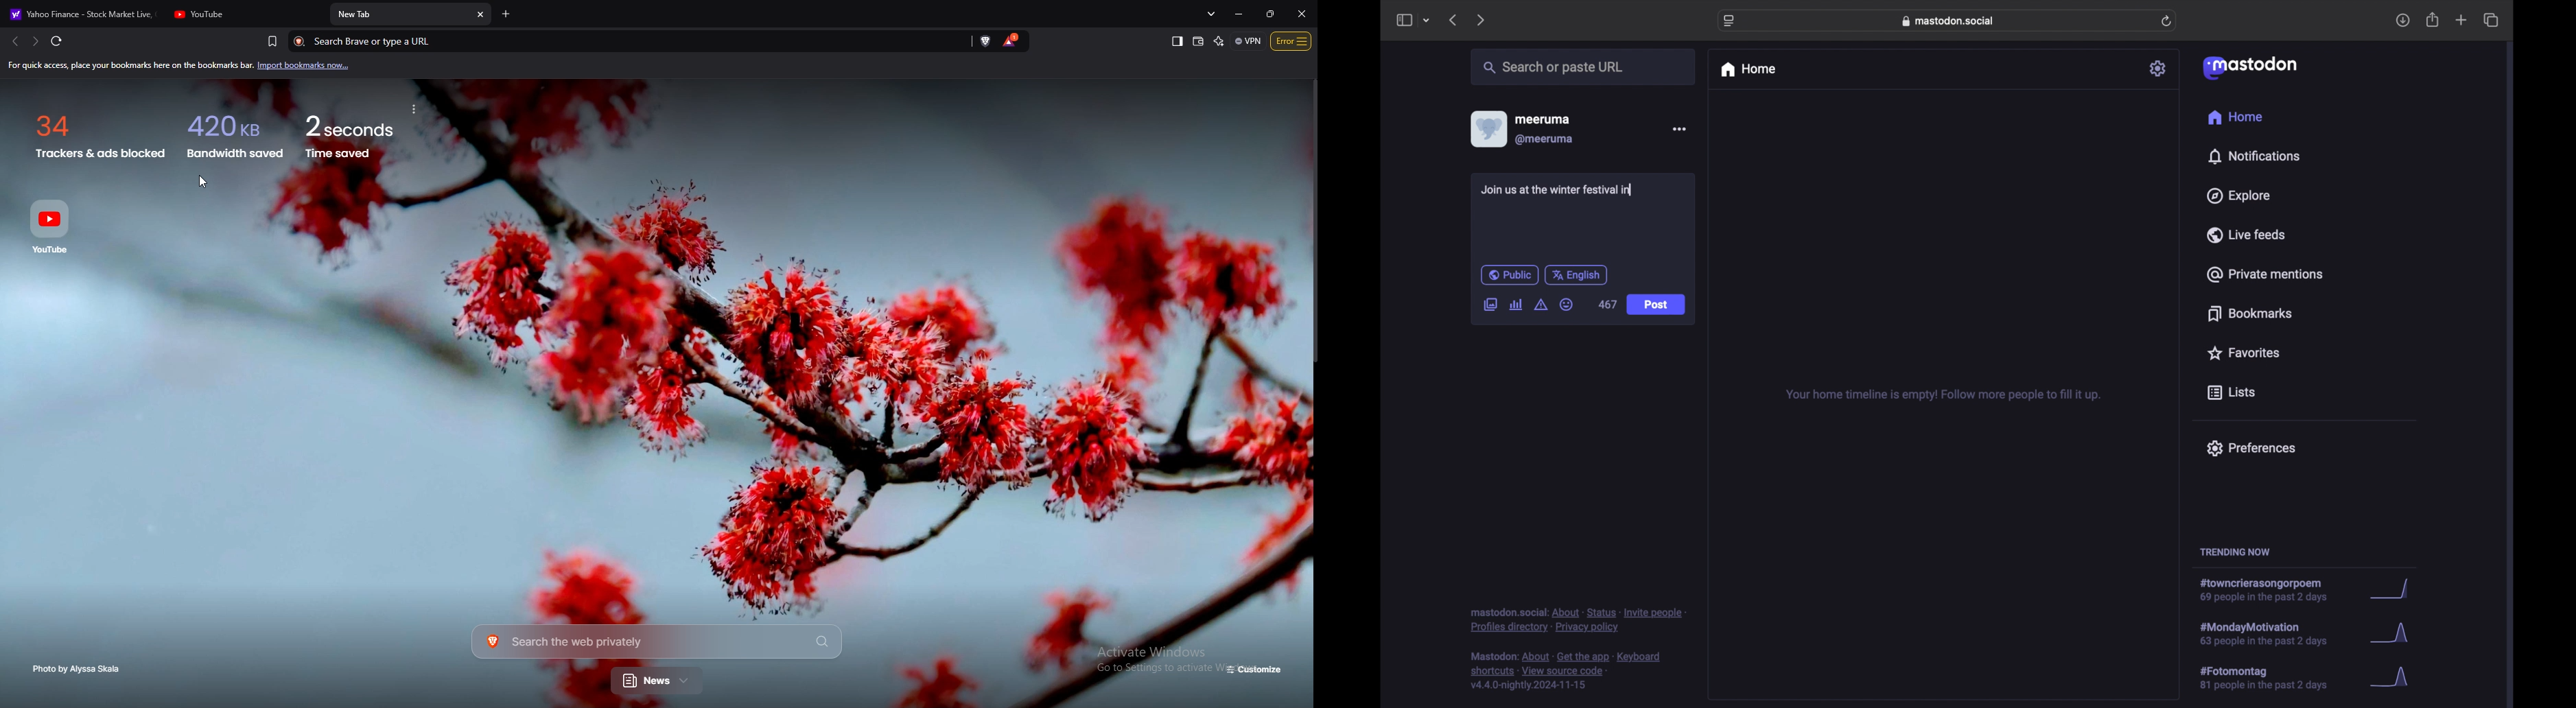  Describe the element at coordinates (2462, 20) in the screenshot. I see `new tab` at that location.